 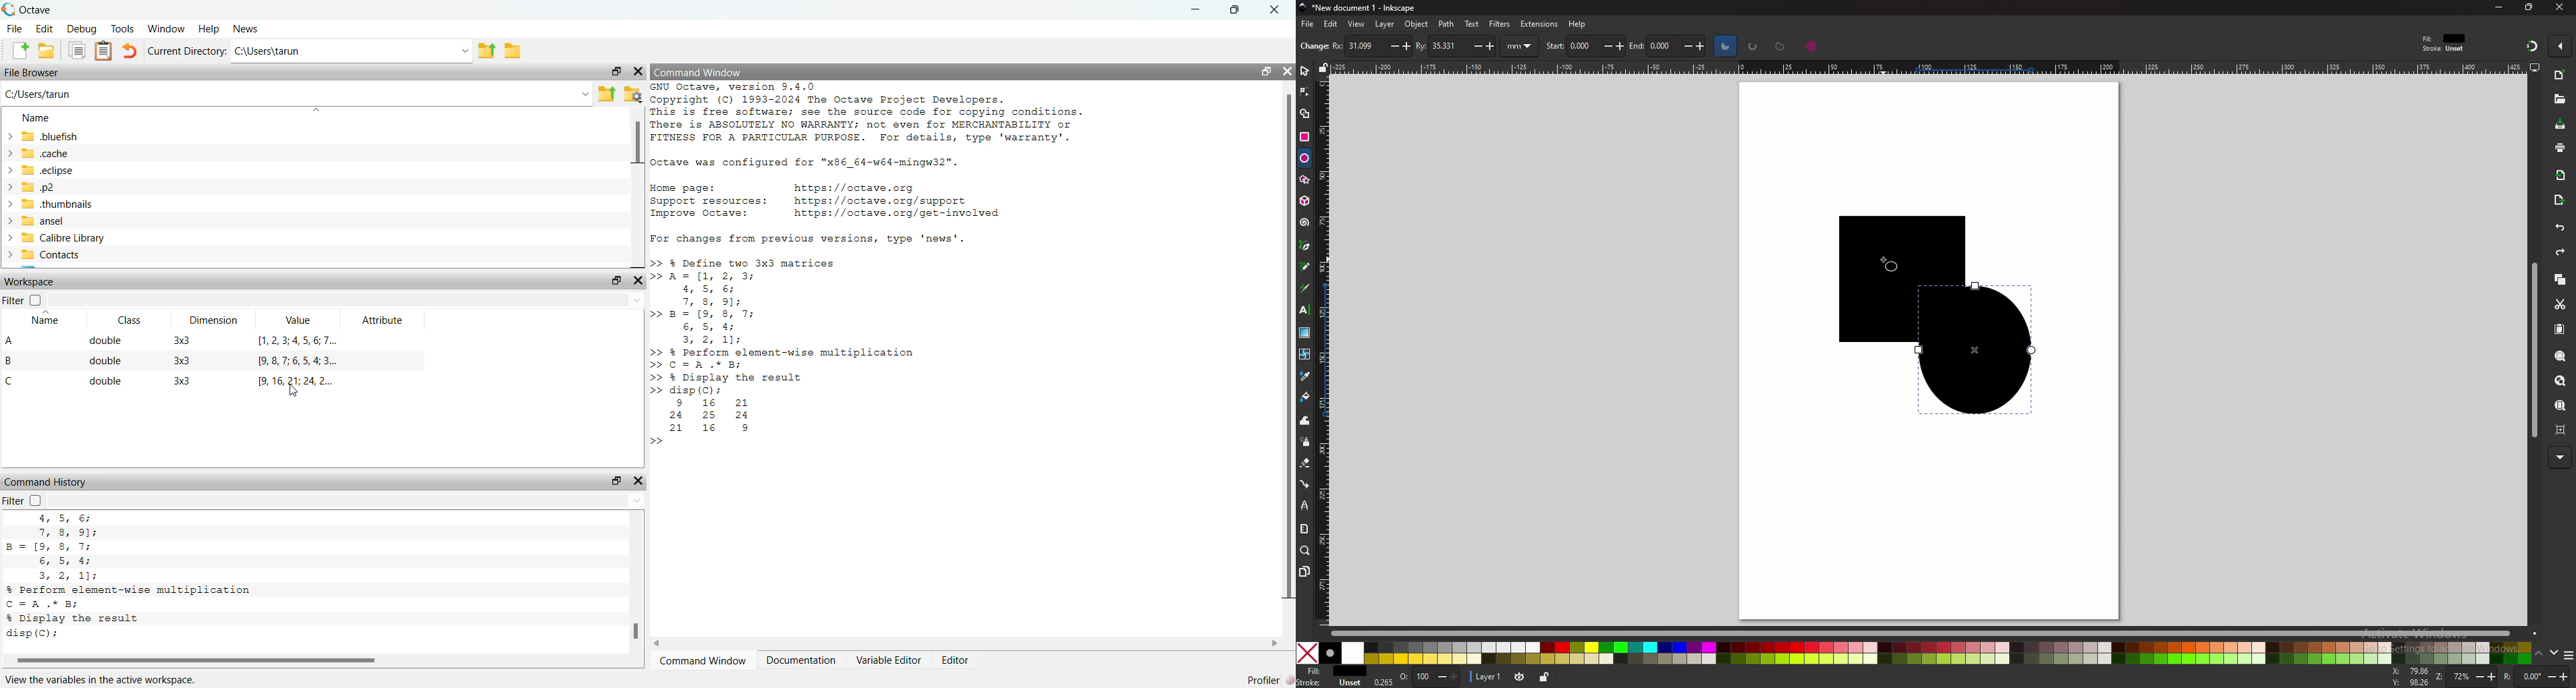 I want to click on chord, so click(x=1781, y=46).